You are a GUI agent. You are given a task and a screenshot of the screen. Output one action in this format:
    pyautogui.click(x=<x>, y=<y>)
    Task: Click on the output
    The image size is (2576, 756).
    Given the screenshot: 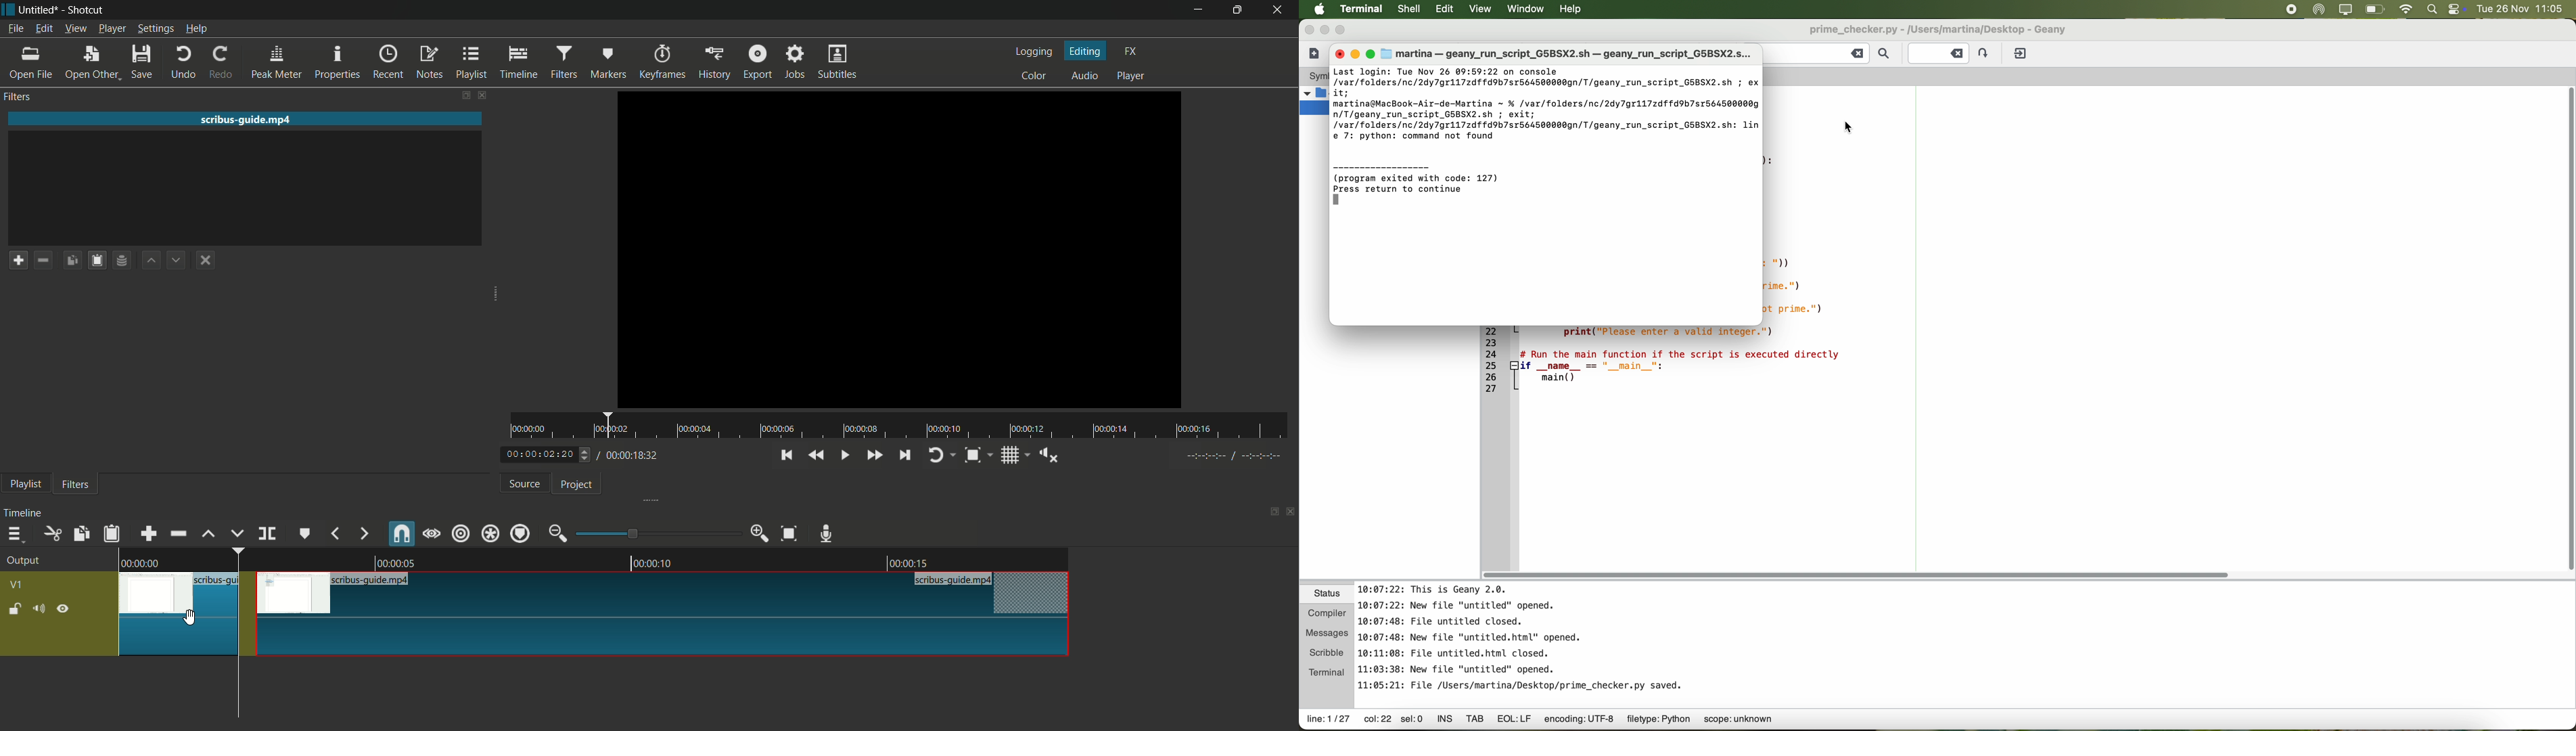 What is the action you would take?
    pyautogui.click(x=23, y=561)
    